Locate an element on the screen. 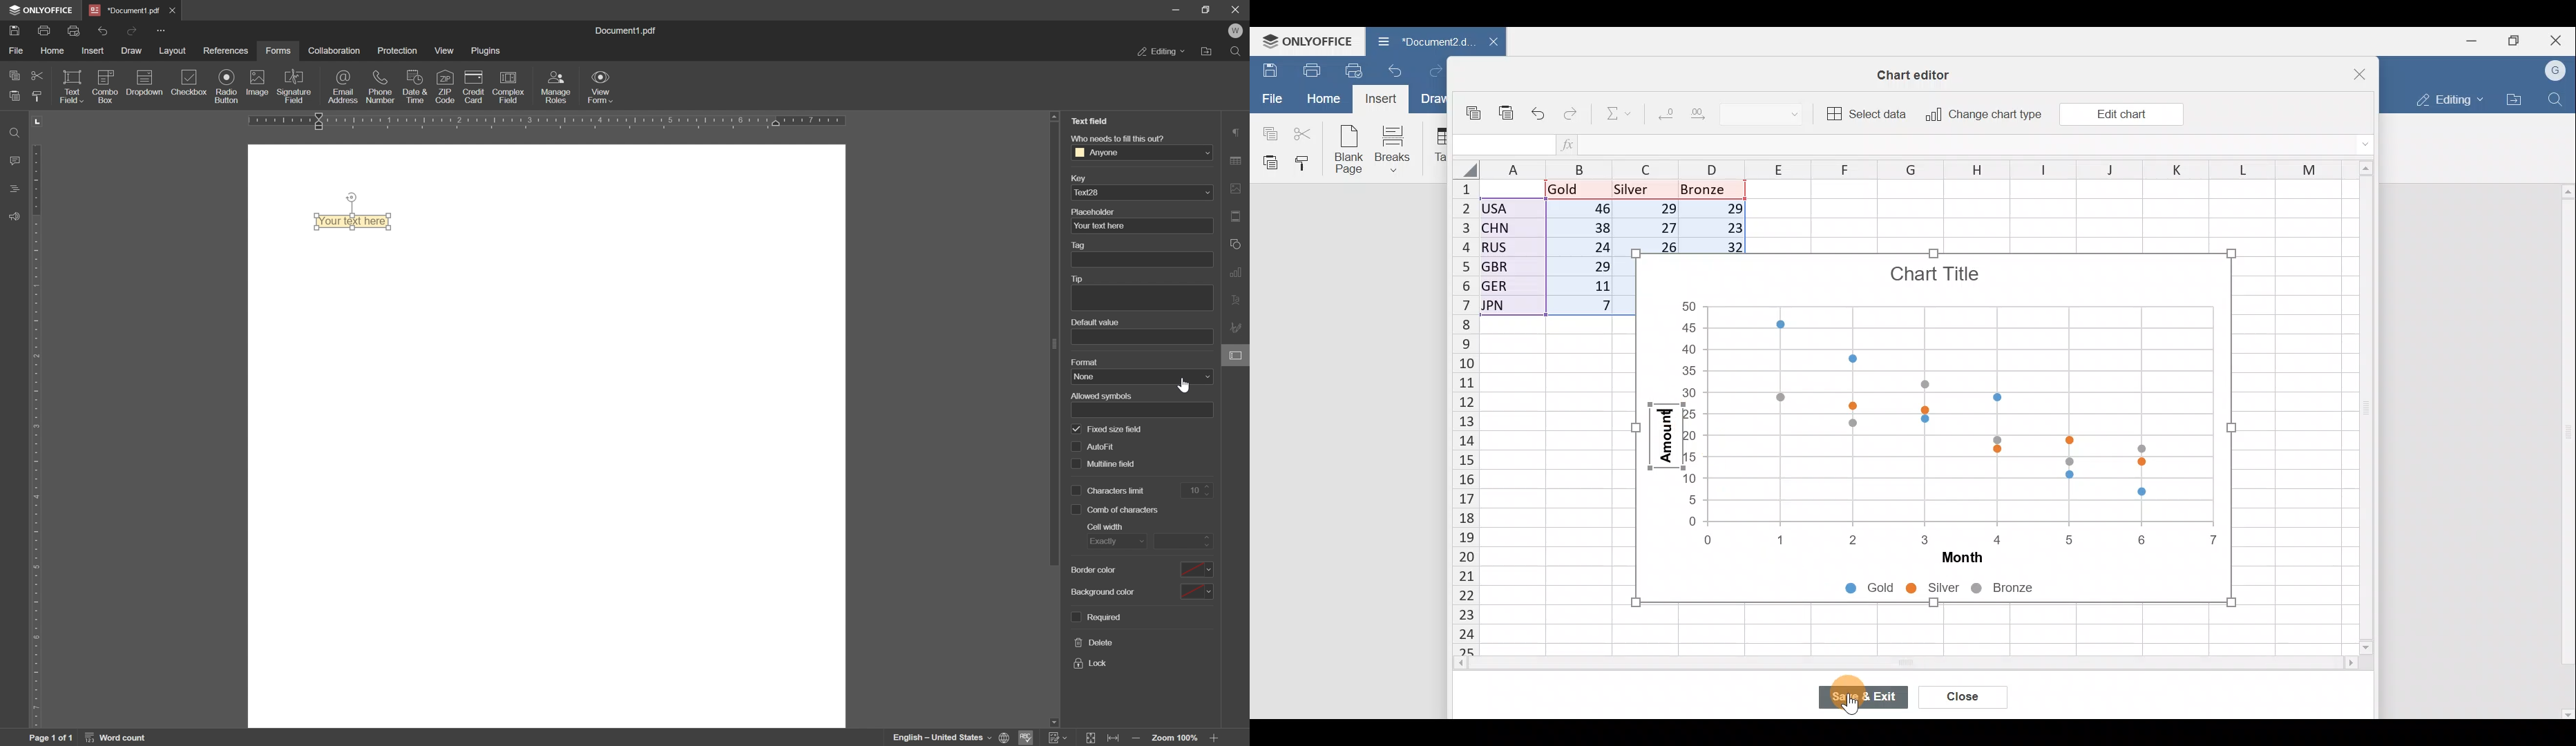  save is located at coordinates (13, 31).